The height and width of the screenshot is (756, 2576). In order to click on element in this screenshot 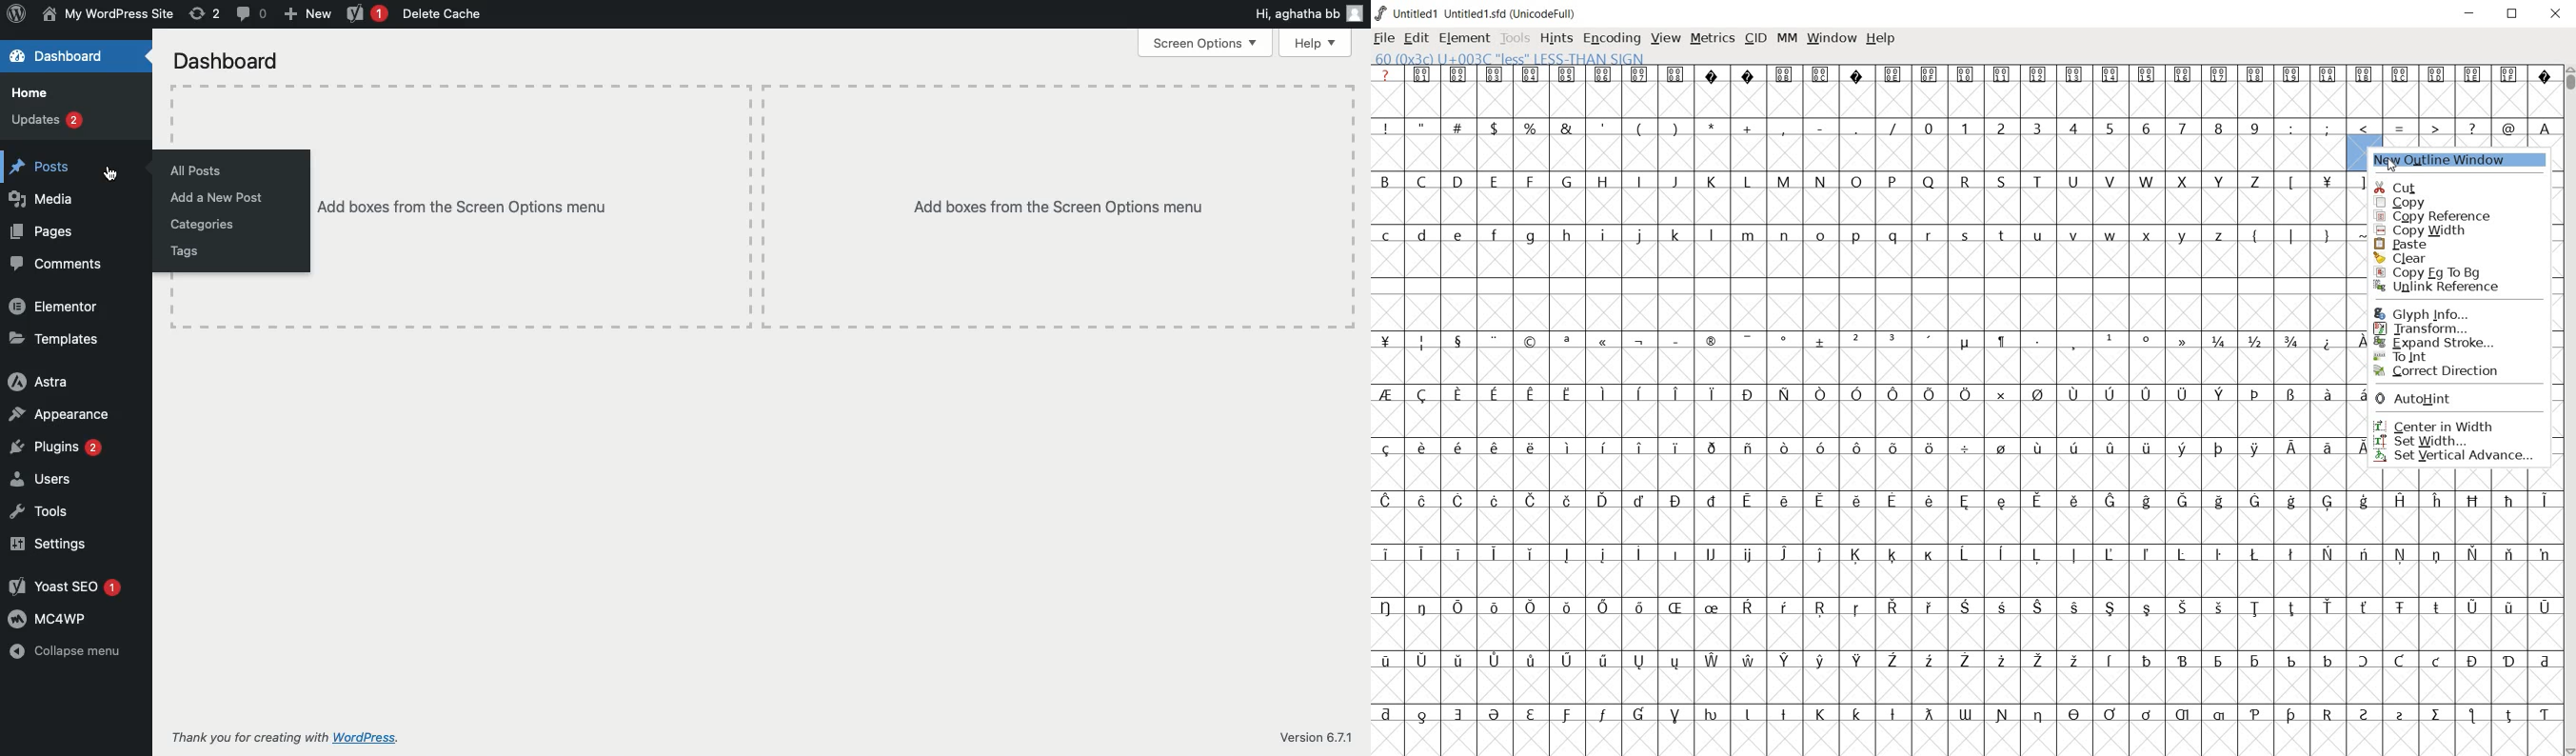, I will do `click(1465, 38)`.